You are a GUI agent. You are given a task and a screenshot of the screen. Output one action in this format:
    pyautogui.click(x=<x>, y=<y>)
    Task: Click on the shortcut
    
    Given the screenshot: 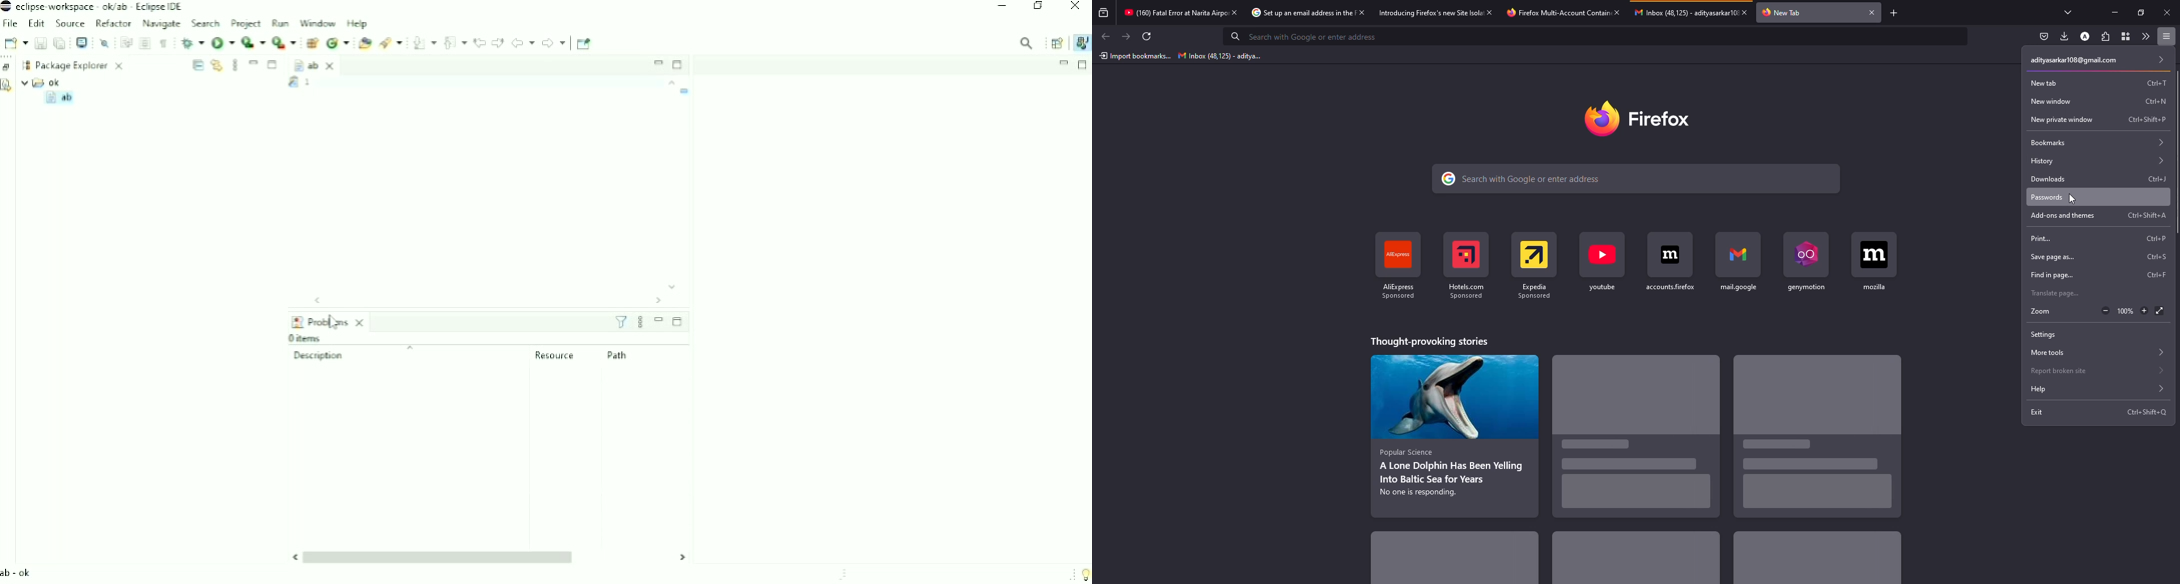 What is the action you would take?
    pyautogui.click(x=1536, y=263)
    